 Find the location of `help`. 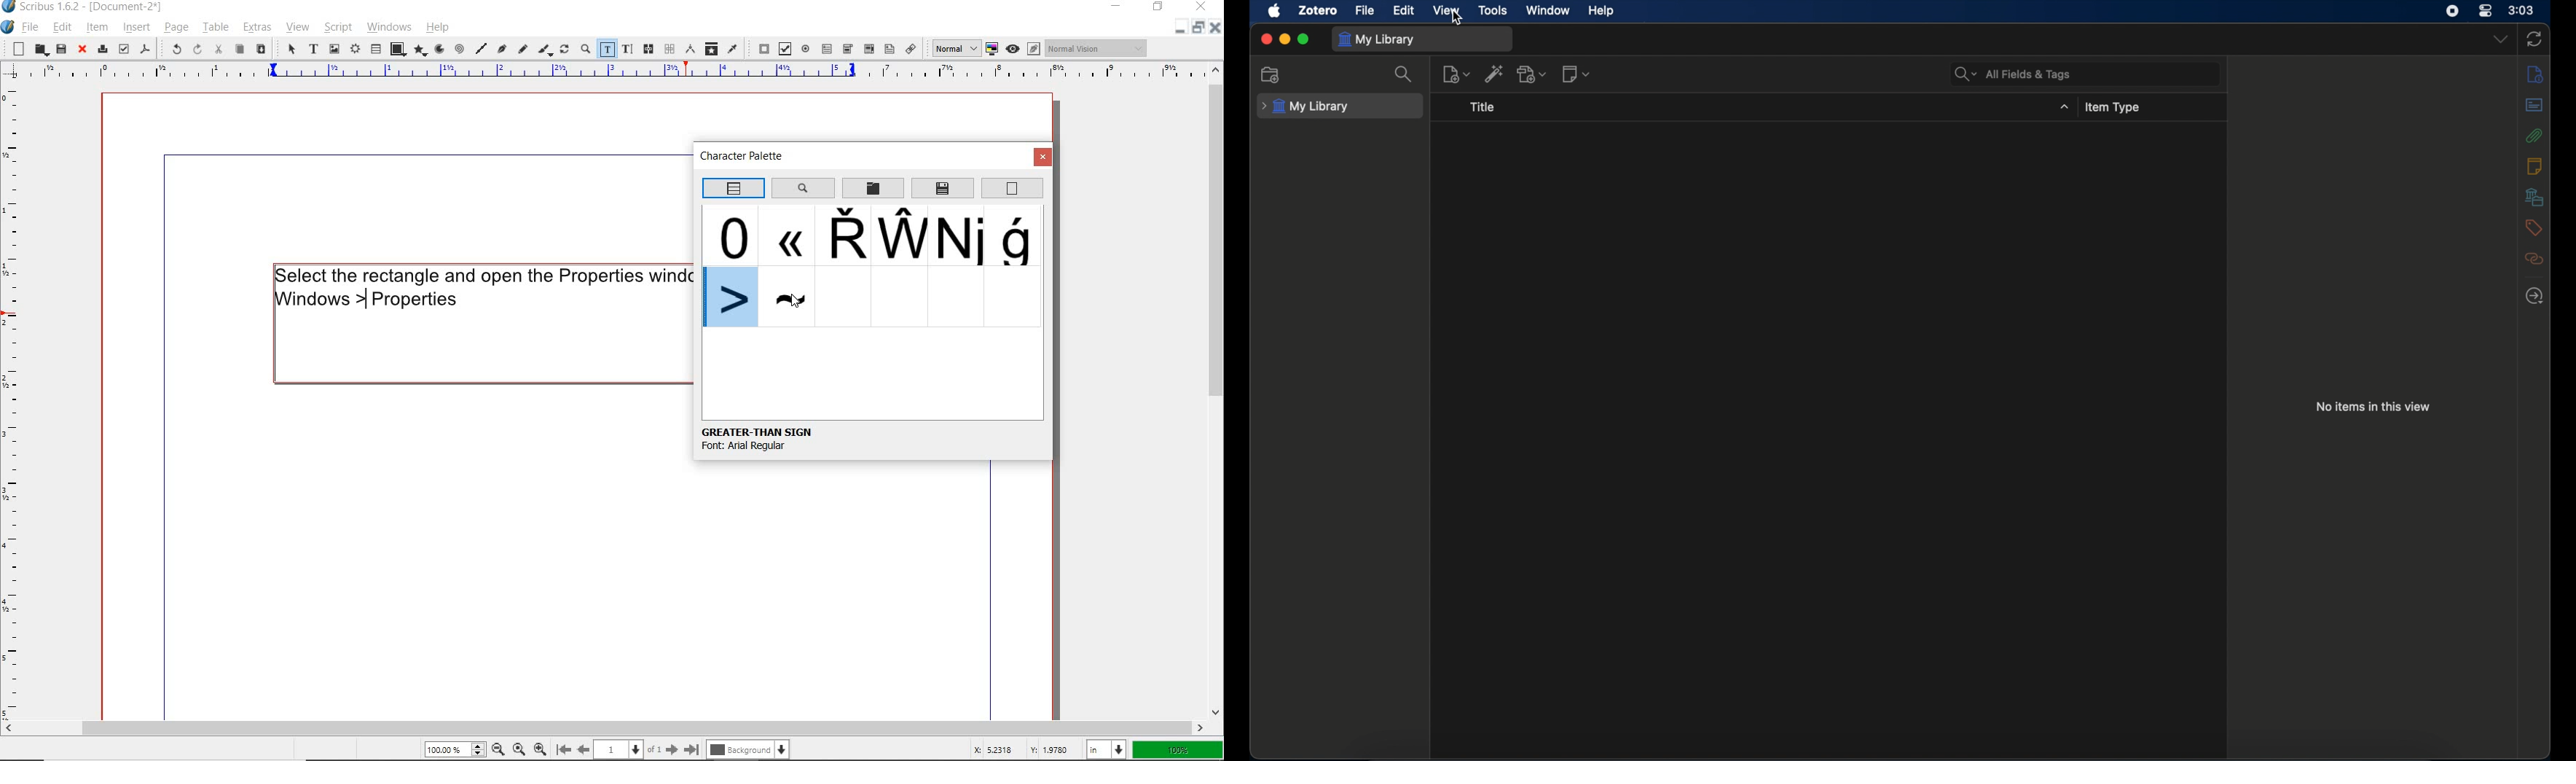

help is located at coordinates (1601, 11).